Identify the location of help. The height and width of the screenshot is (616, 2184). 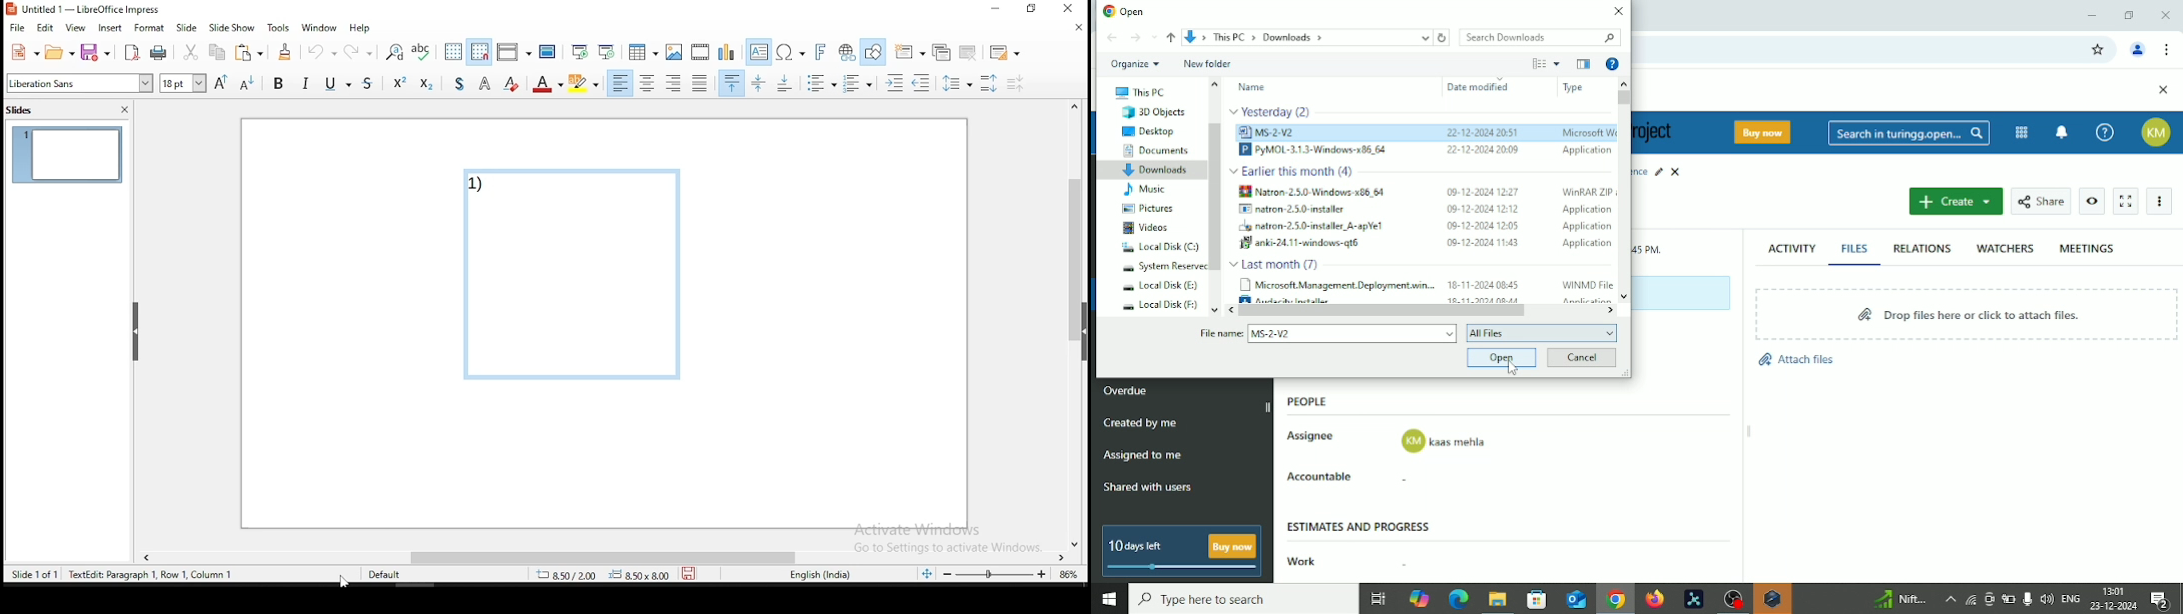
(362, 26).